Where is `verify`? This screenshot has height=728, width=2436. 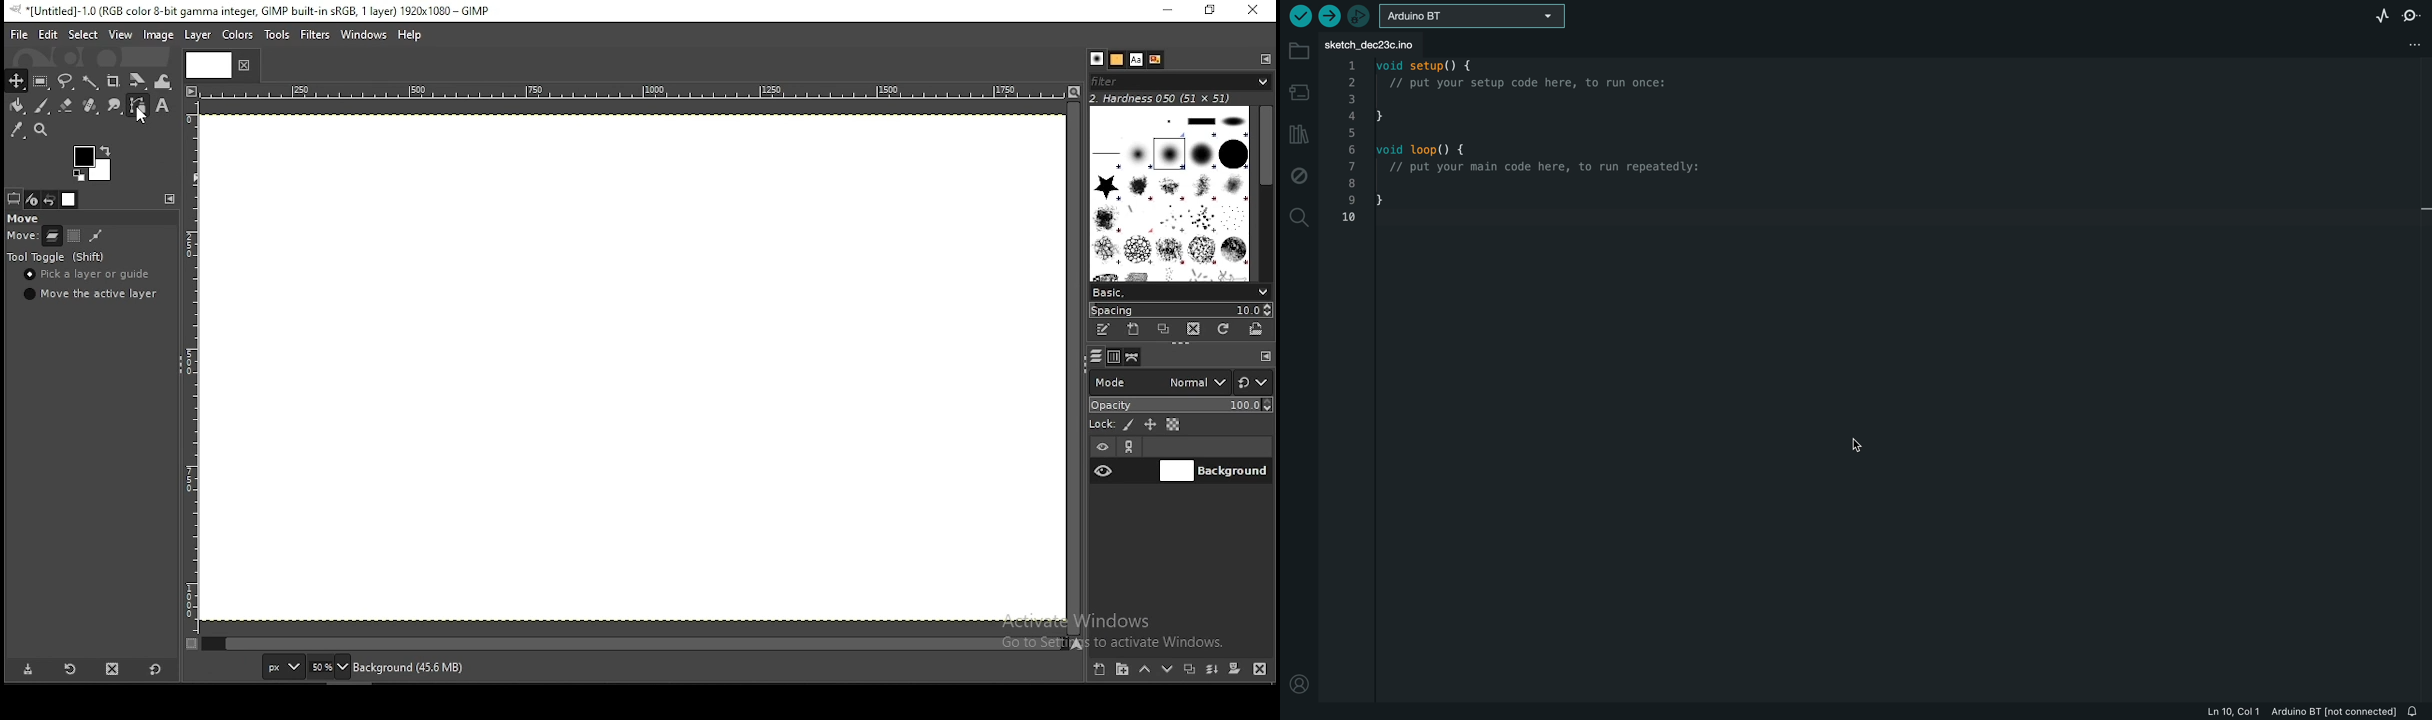
verify is located at coordinates (1297, 15).